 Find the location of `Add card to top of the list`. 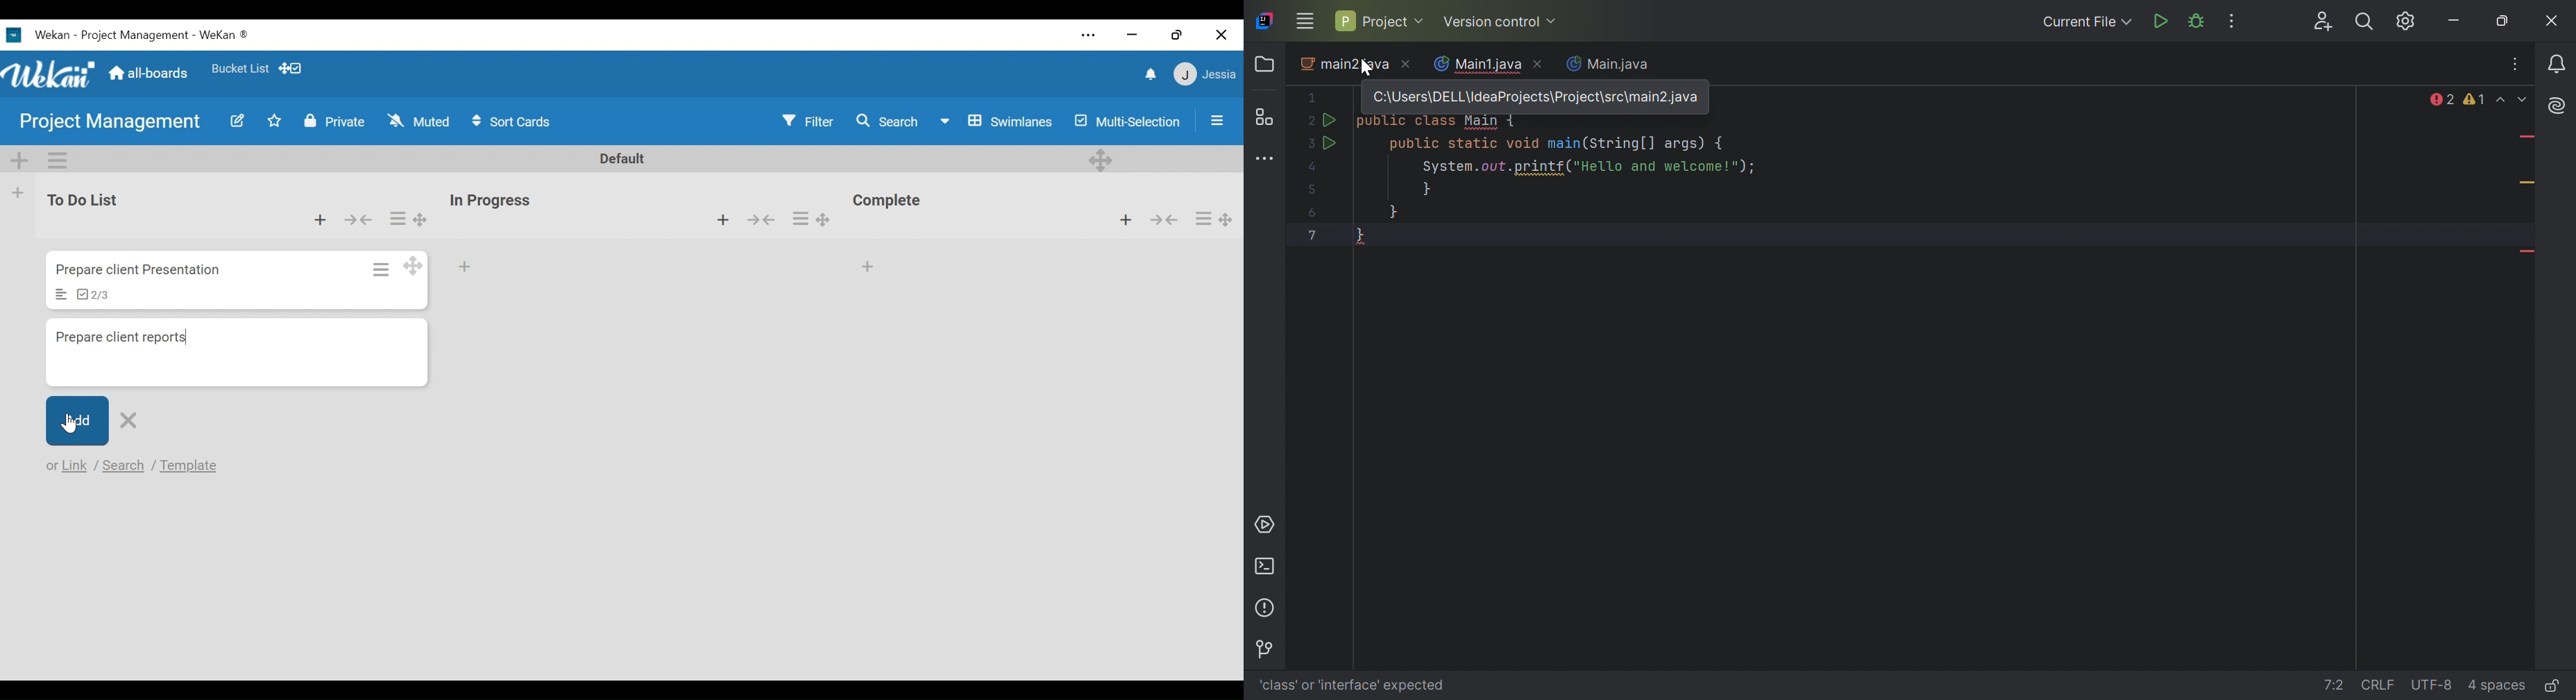

Add card to top of the list is located at coordinates (318, 218).